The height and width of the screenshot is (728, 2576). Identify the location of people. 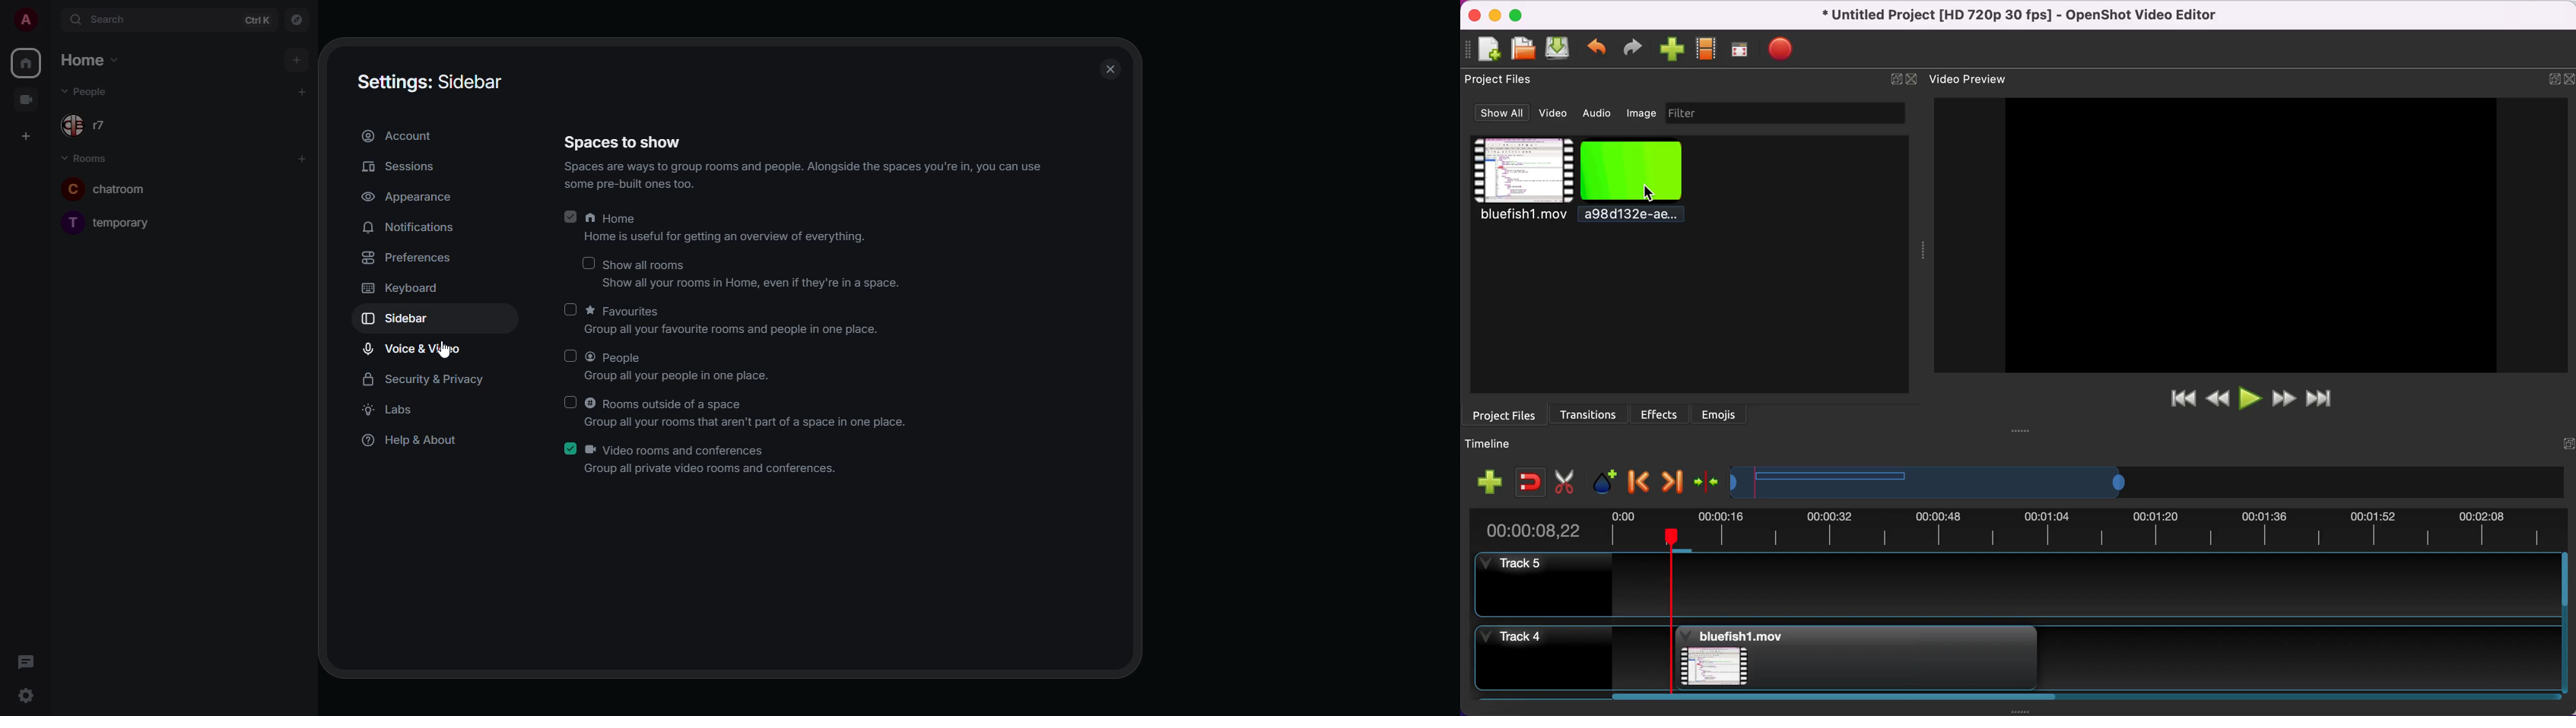
(97, 91).